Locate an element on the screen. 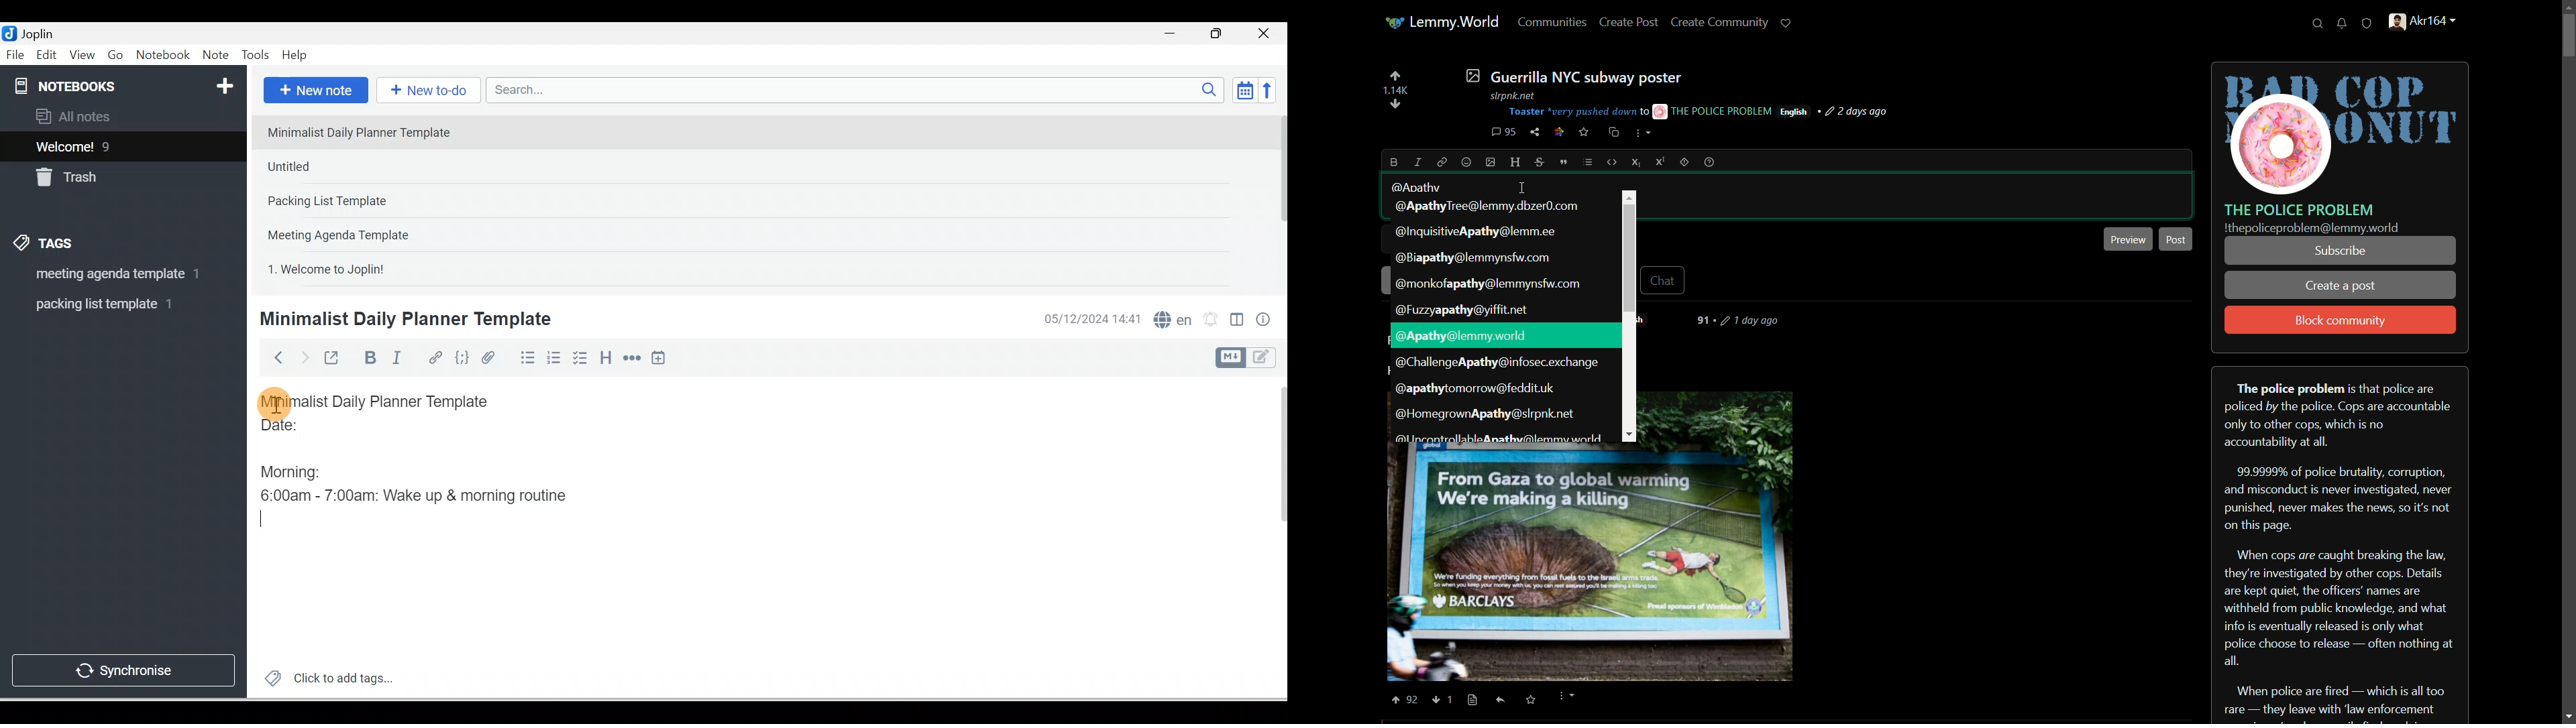 The height and width of the screenshot is (728, 2576). File is located at coordinates (16, 54).